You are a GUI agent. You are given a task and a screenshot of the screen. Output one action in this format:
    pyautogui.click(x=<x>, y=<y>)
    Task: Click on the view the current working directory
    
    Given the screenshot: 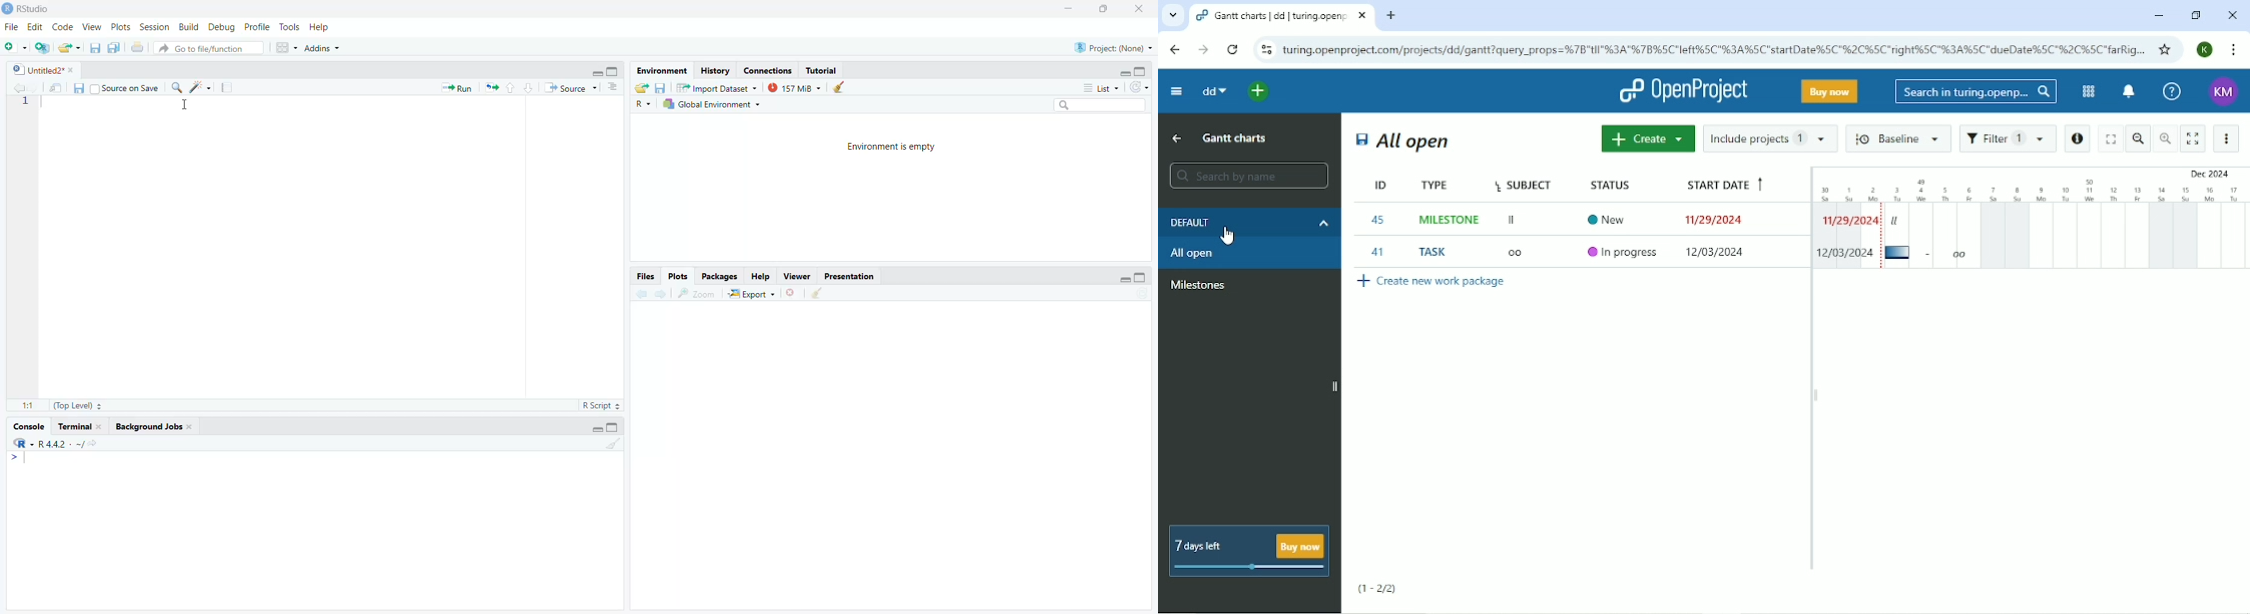 What is the action you would take?
    pyautogui.click(x=93, y=443)
    